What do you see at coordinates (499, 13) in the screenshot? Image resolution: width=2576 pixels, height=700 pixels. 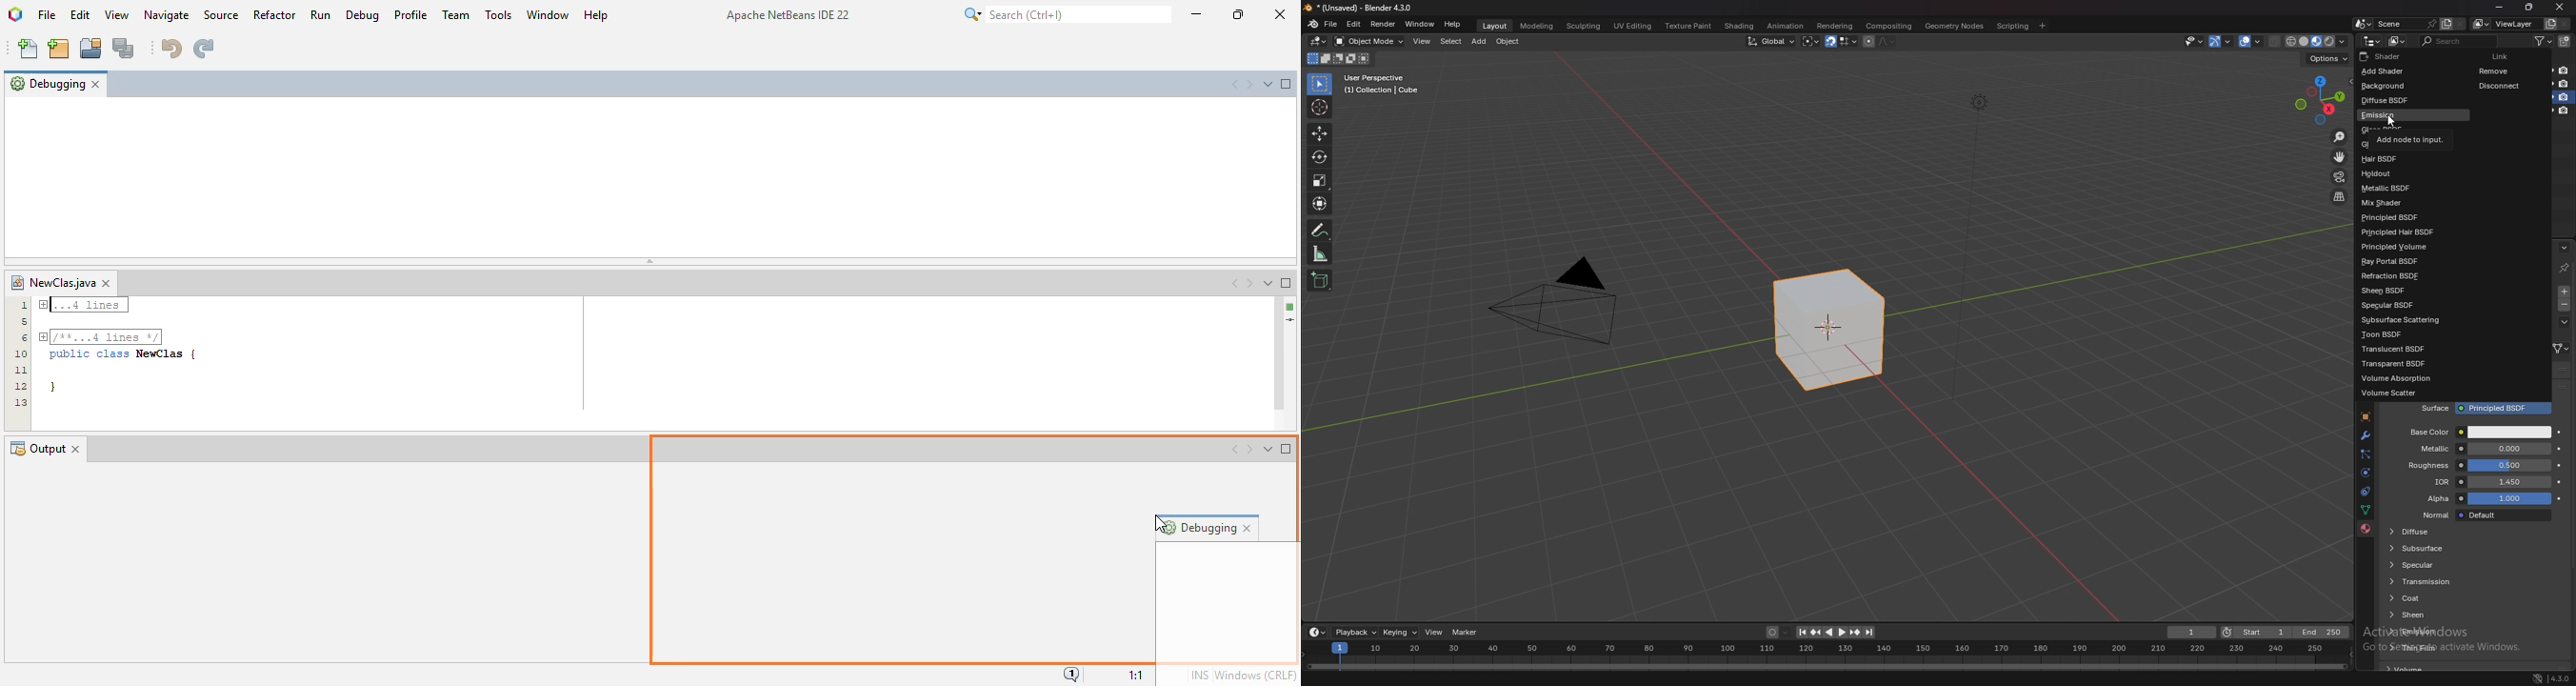 I see `tools` at bounding box center [499, 13].